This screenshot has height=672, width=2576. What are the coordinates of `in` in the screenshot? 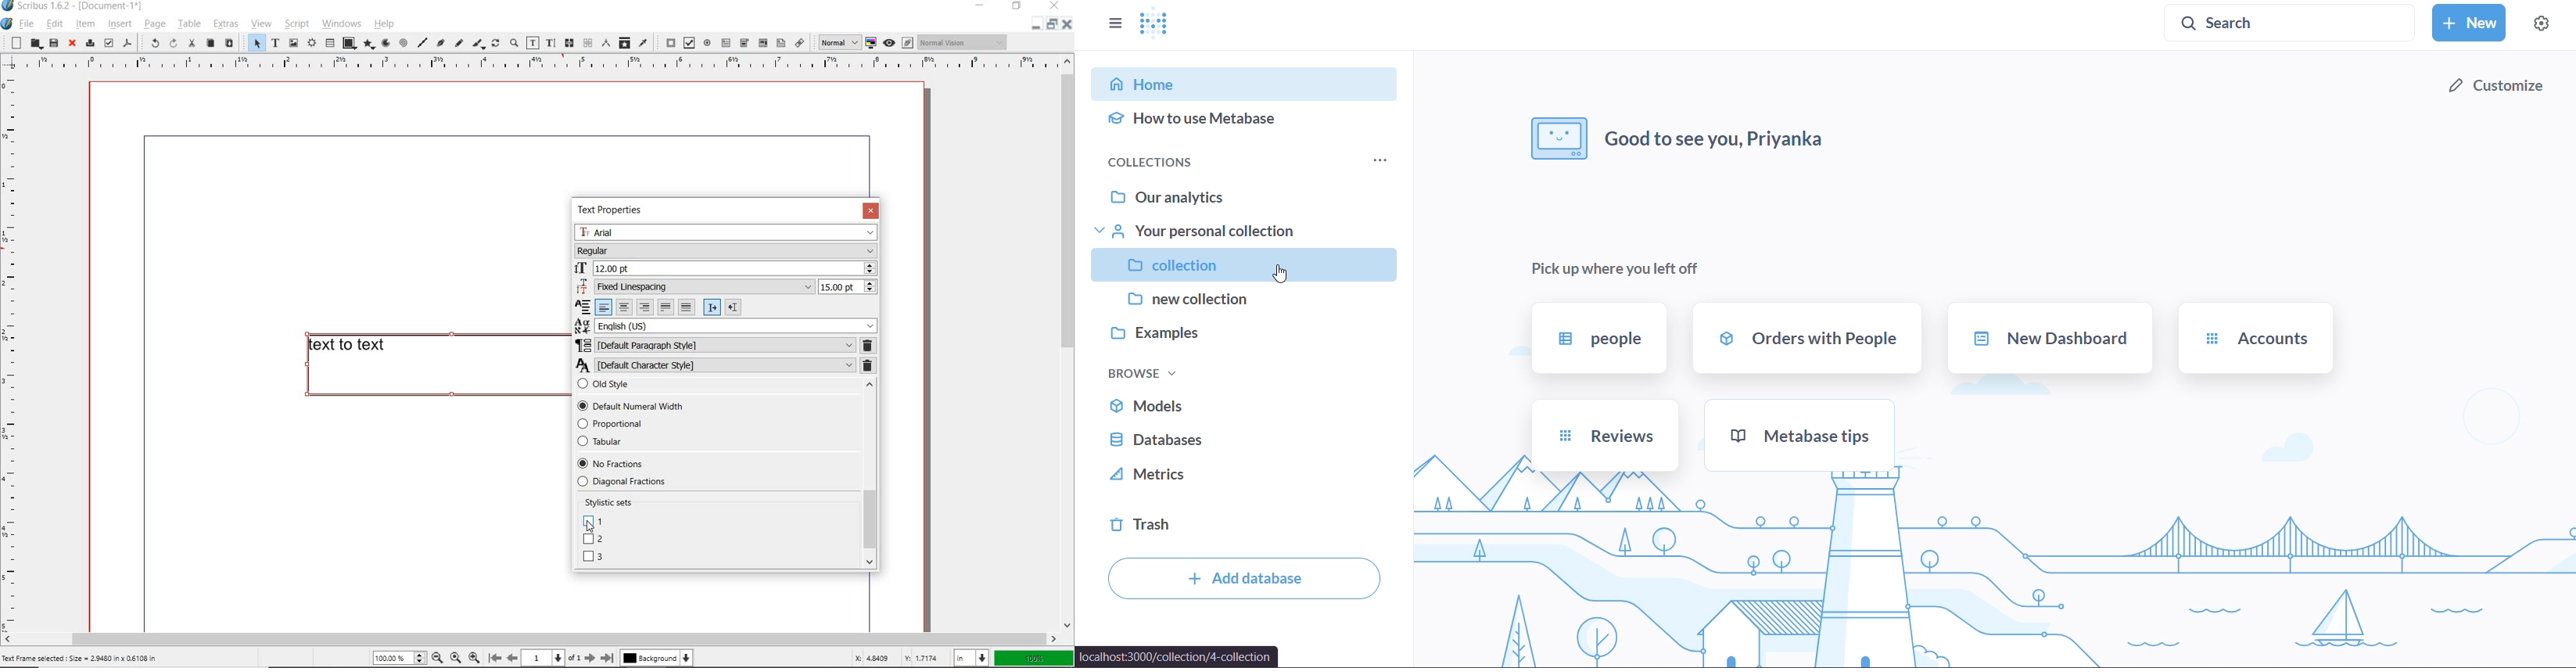 It's located at (973, 657).